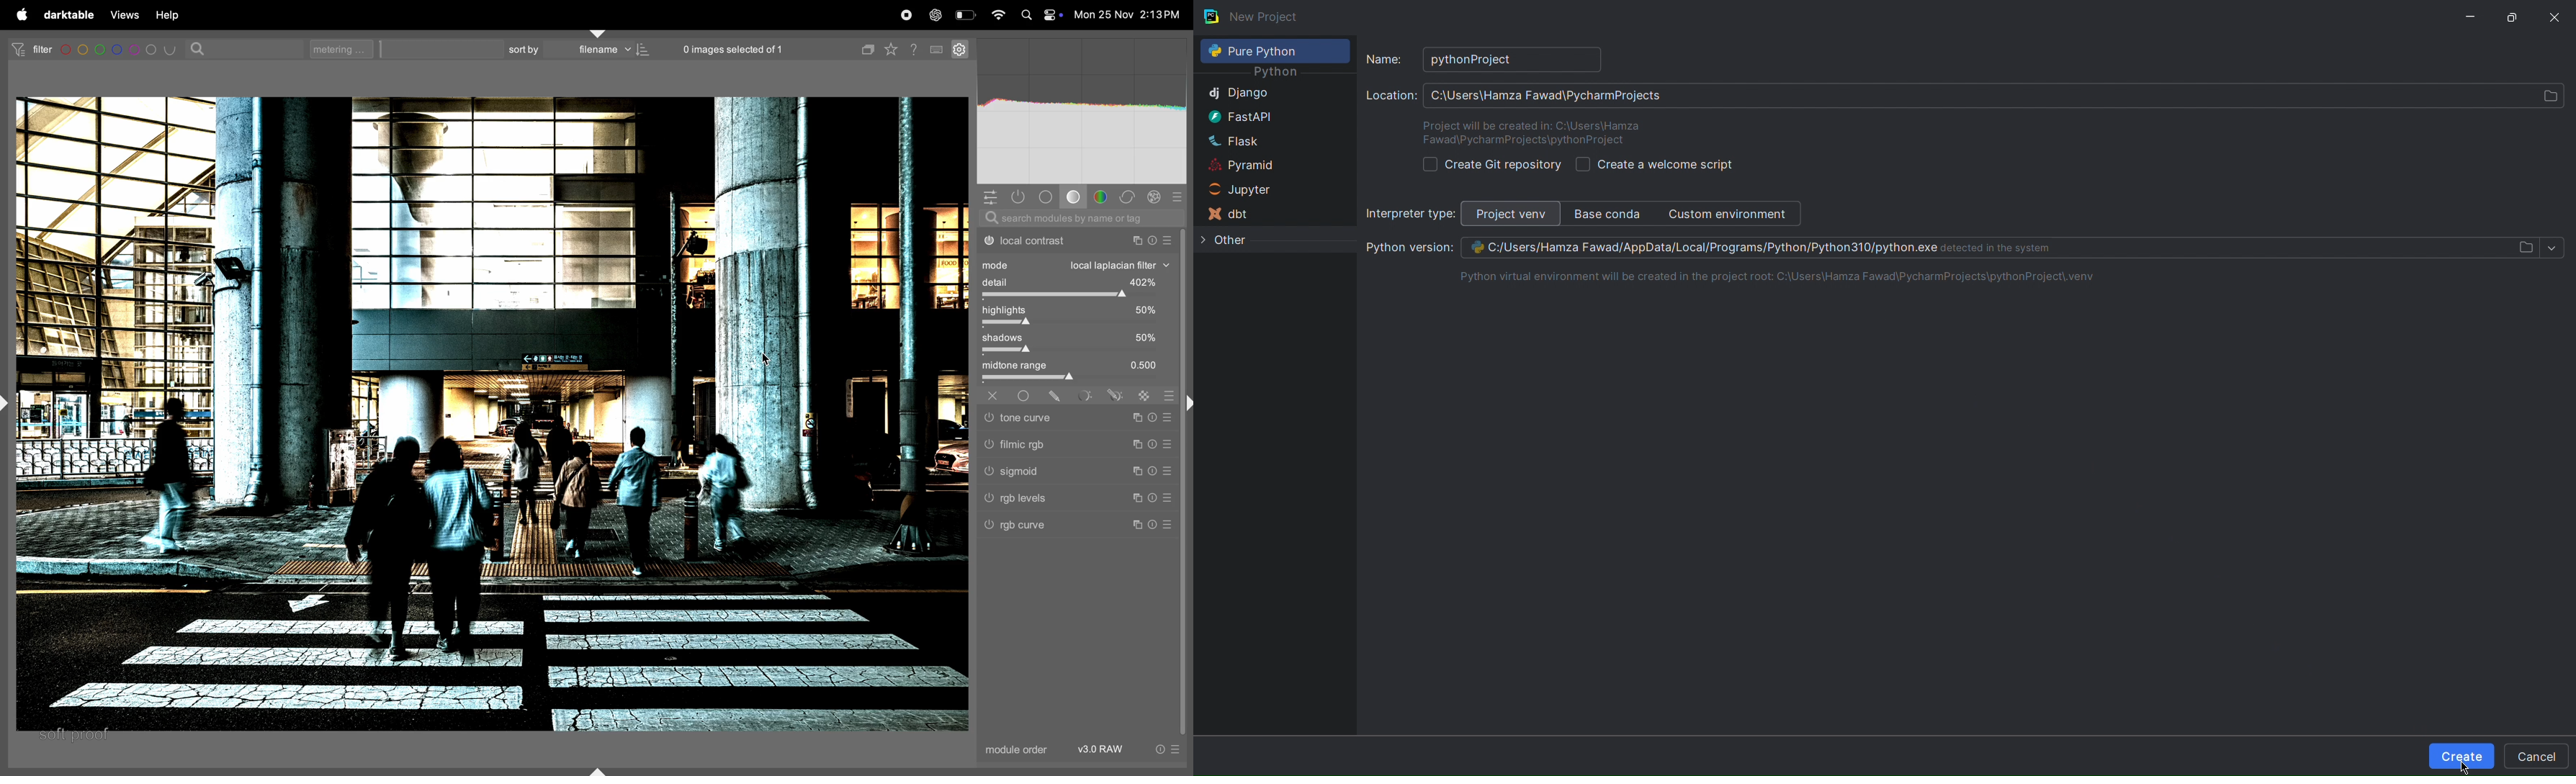 Image resolution: width=2576 pixels, height=784 pixels. What do you see at coordinates (1169, 443) in the screenshot?
I see `preset` at bounding box center [1169, 443].